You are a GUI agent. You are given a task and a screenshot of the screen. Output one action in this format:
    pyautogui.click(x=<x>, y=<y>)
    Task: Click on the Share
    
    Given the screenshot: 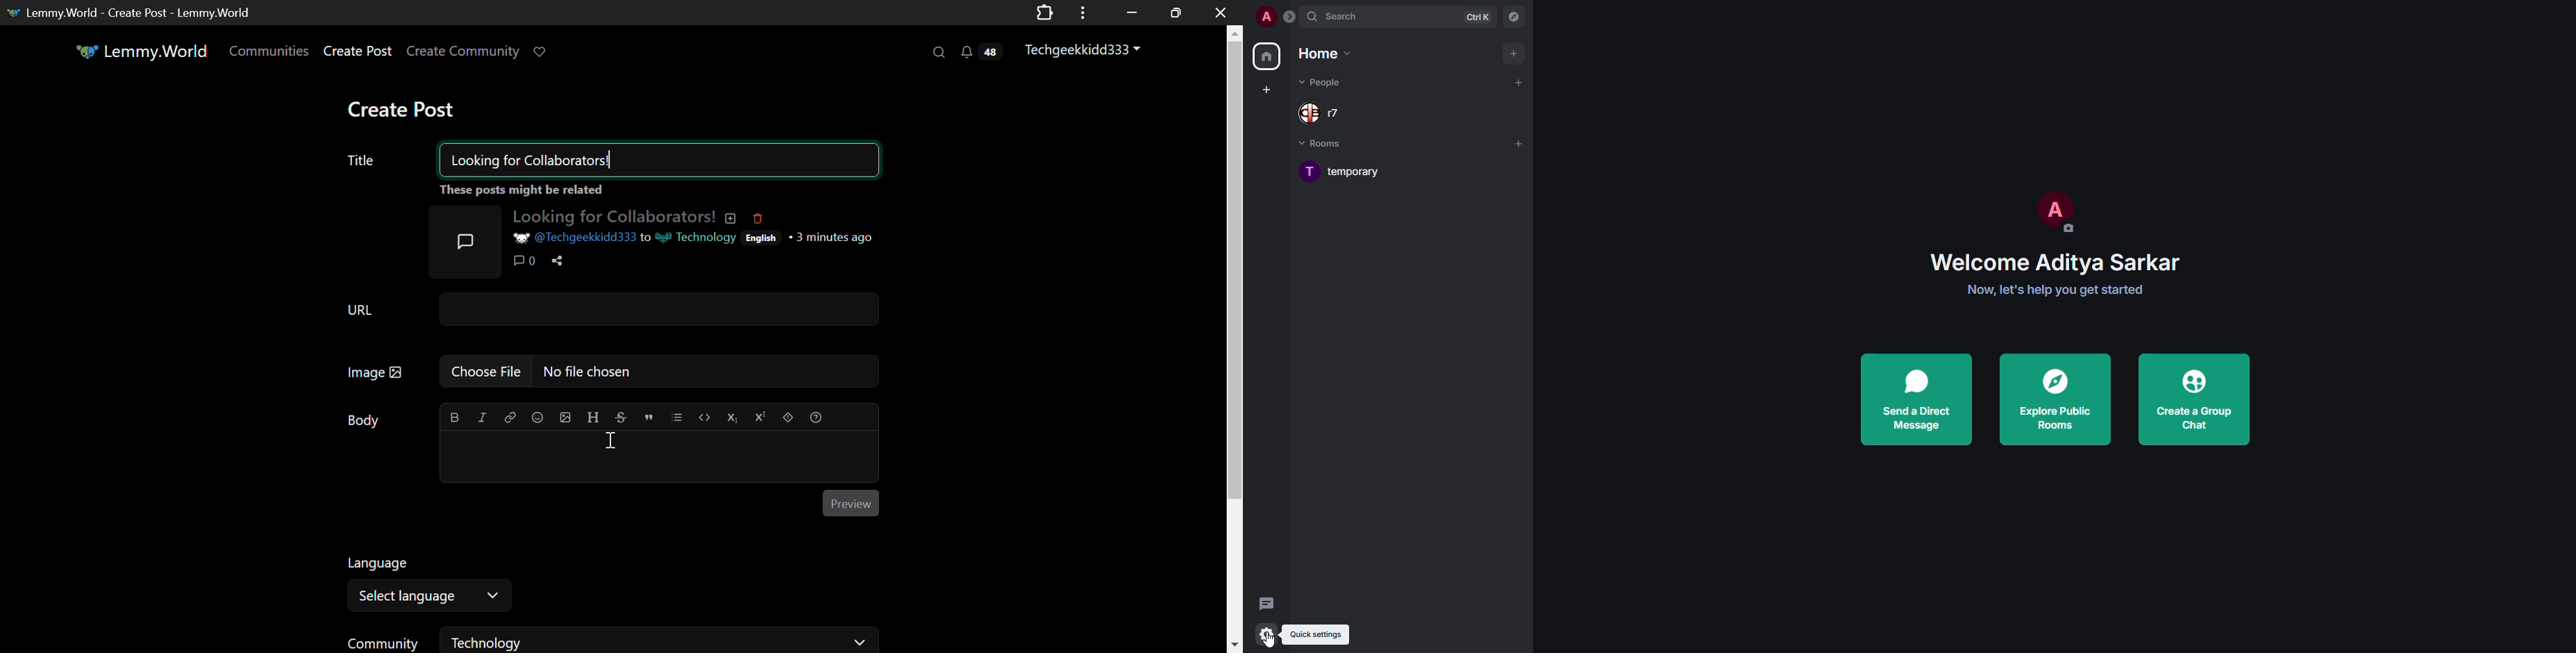 What is the action you would take?
    pyautogui.click(x=556, y=260)
    